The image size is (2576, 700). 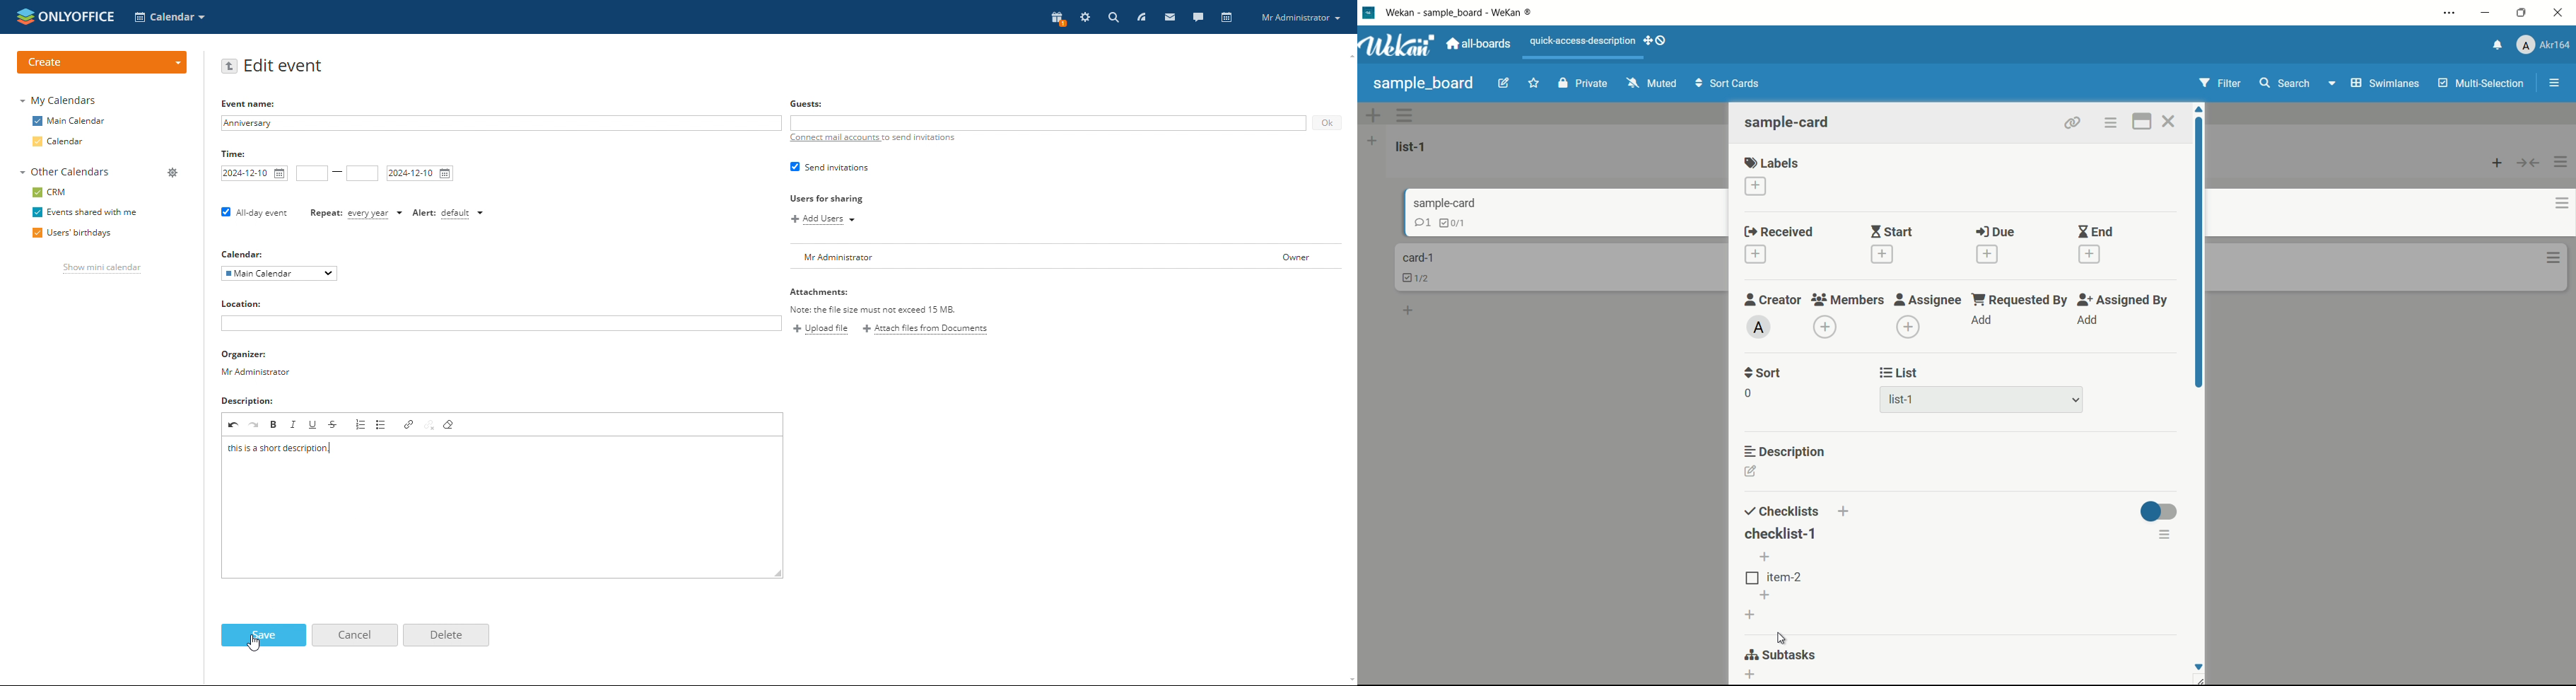 I want to click on show mini calendar, so click(x=100, y=269).